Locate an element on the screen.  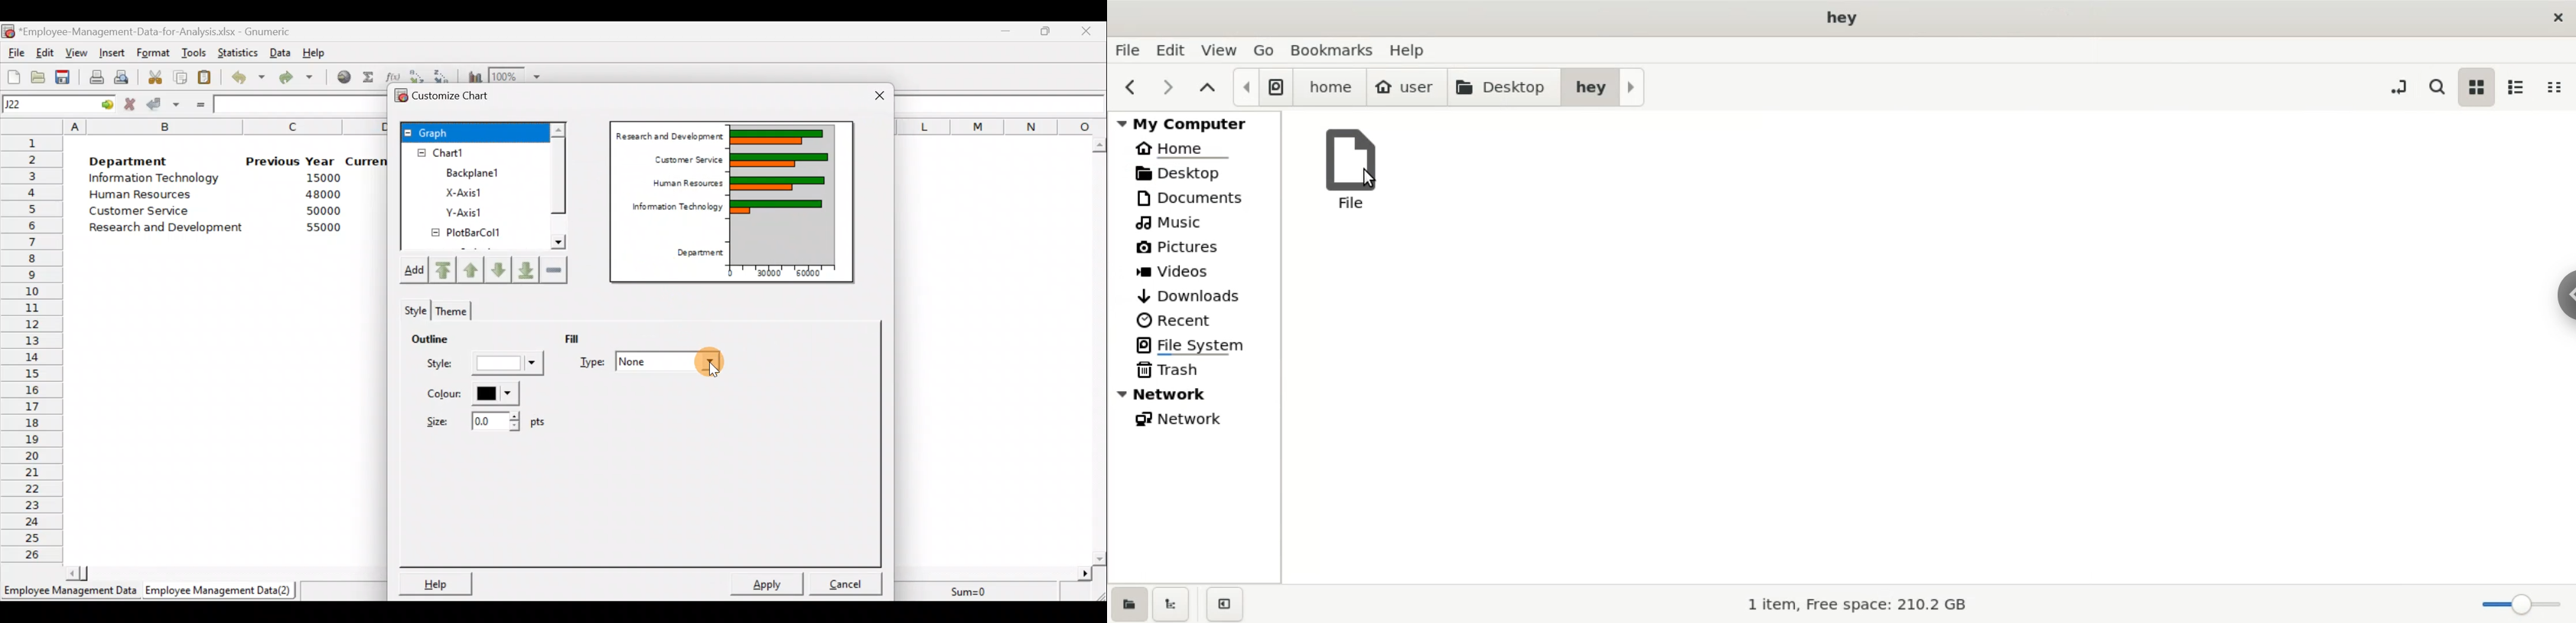
next is located at coordinates (1169, 88).